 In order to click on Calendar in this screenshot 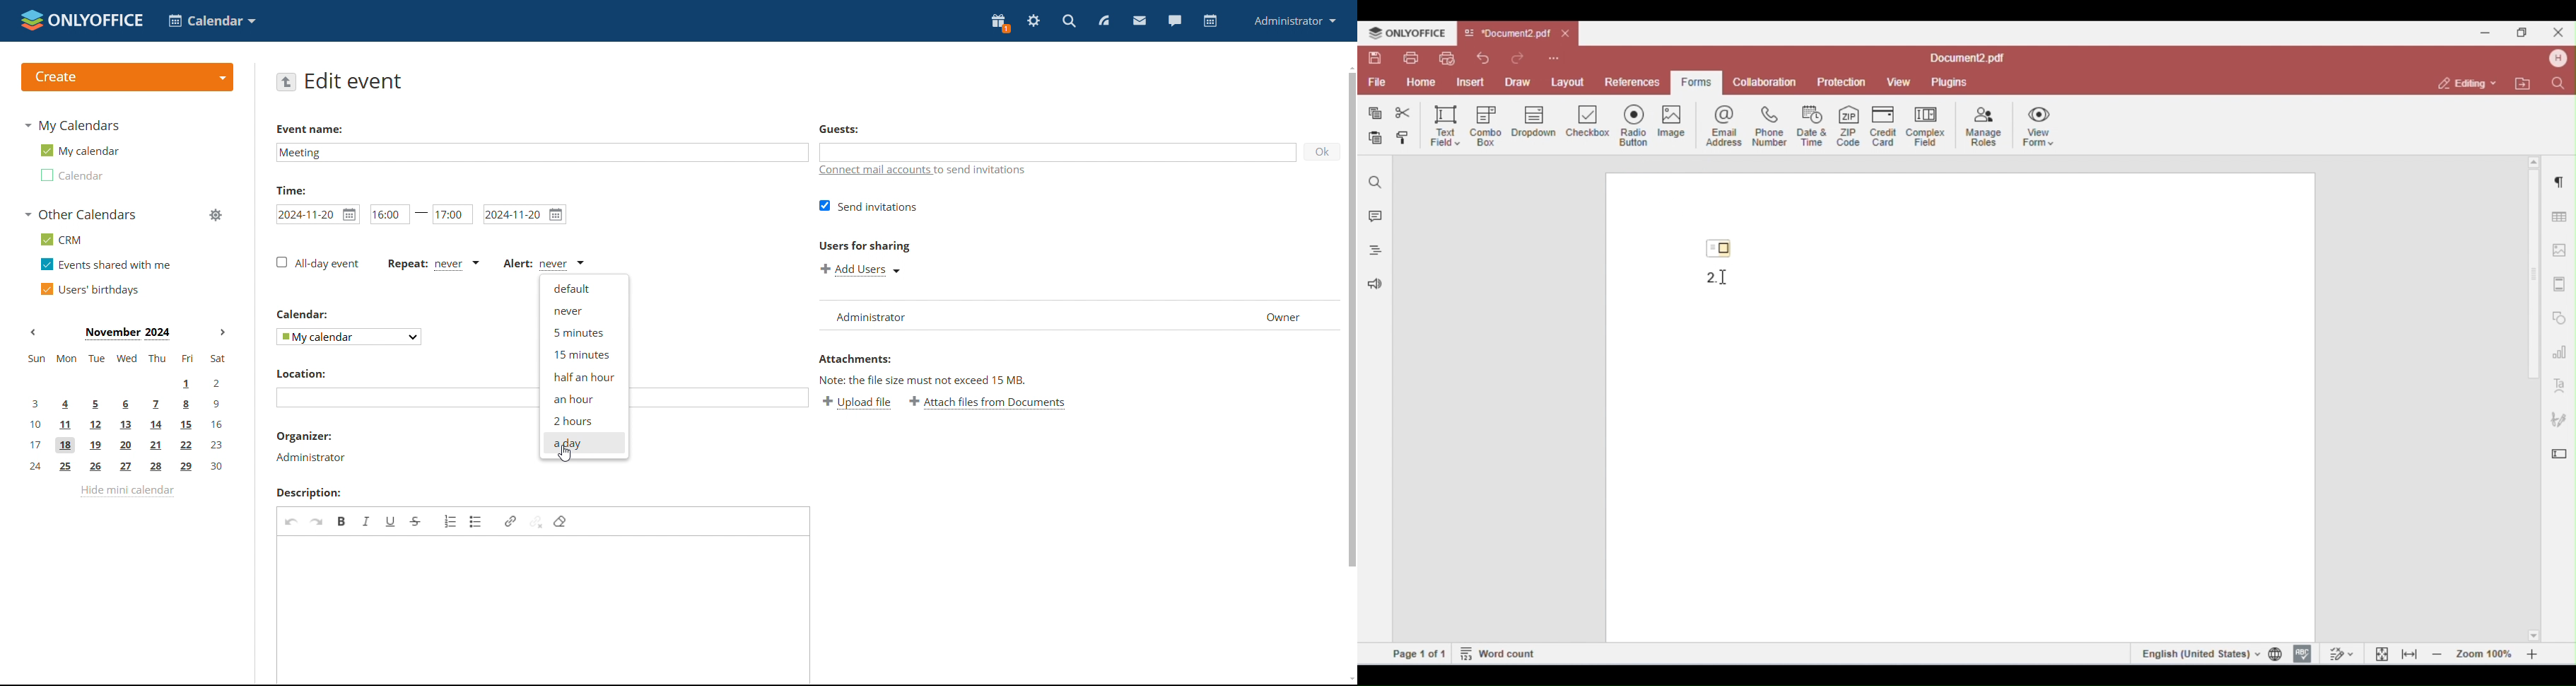, I will do `click(301, 315)`.